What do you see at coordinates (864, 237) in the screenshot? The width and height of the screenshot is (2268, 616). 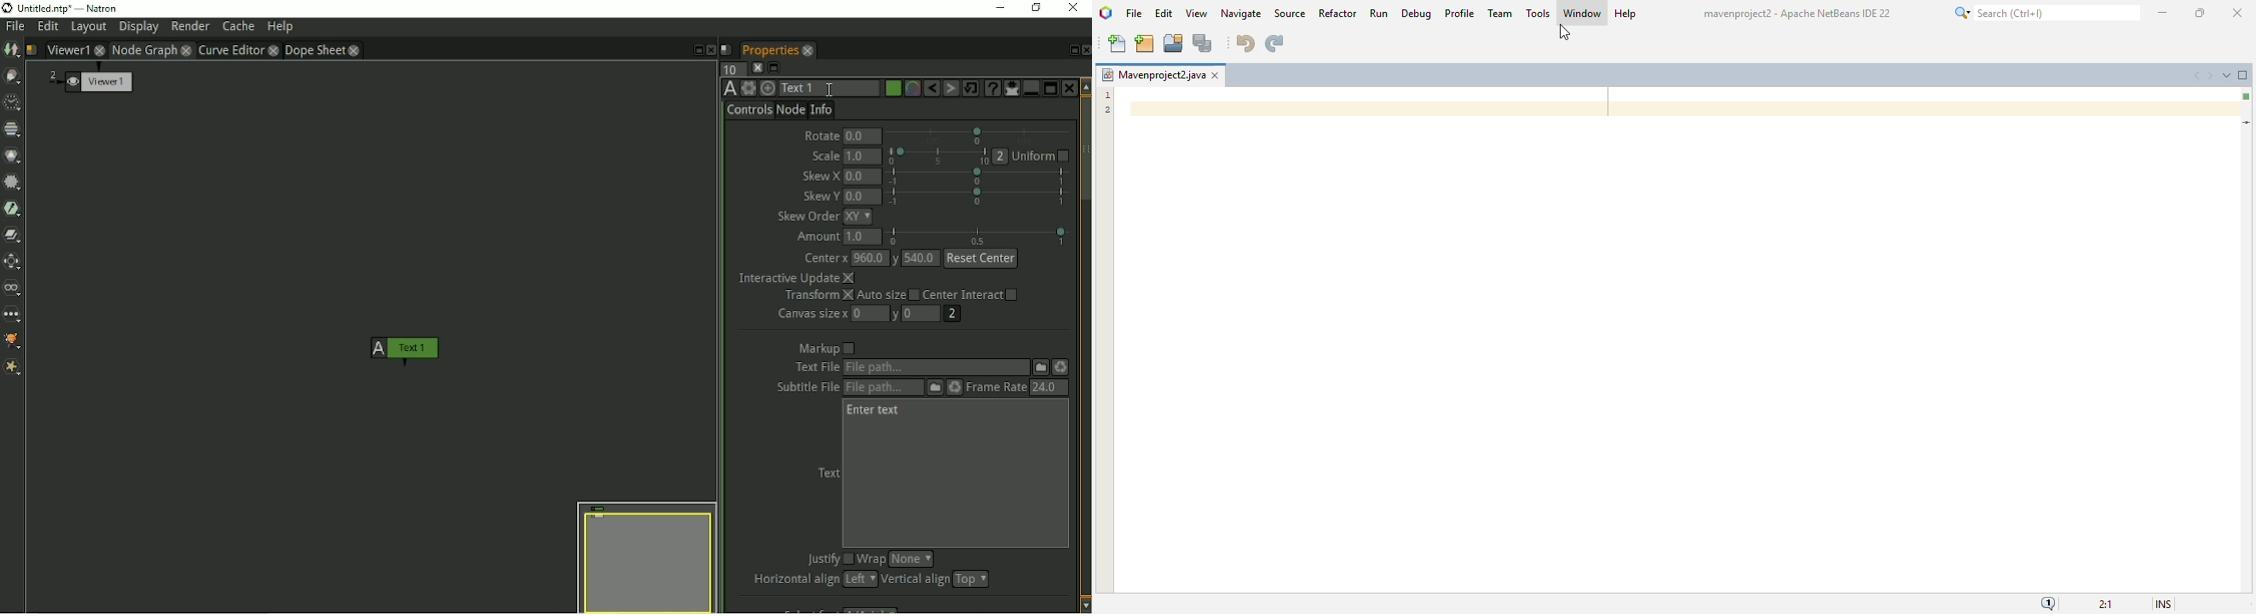 I see `1.0` at bounding box center [864, 237].